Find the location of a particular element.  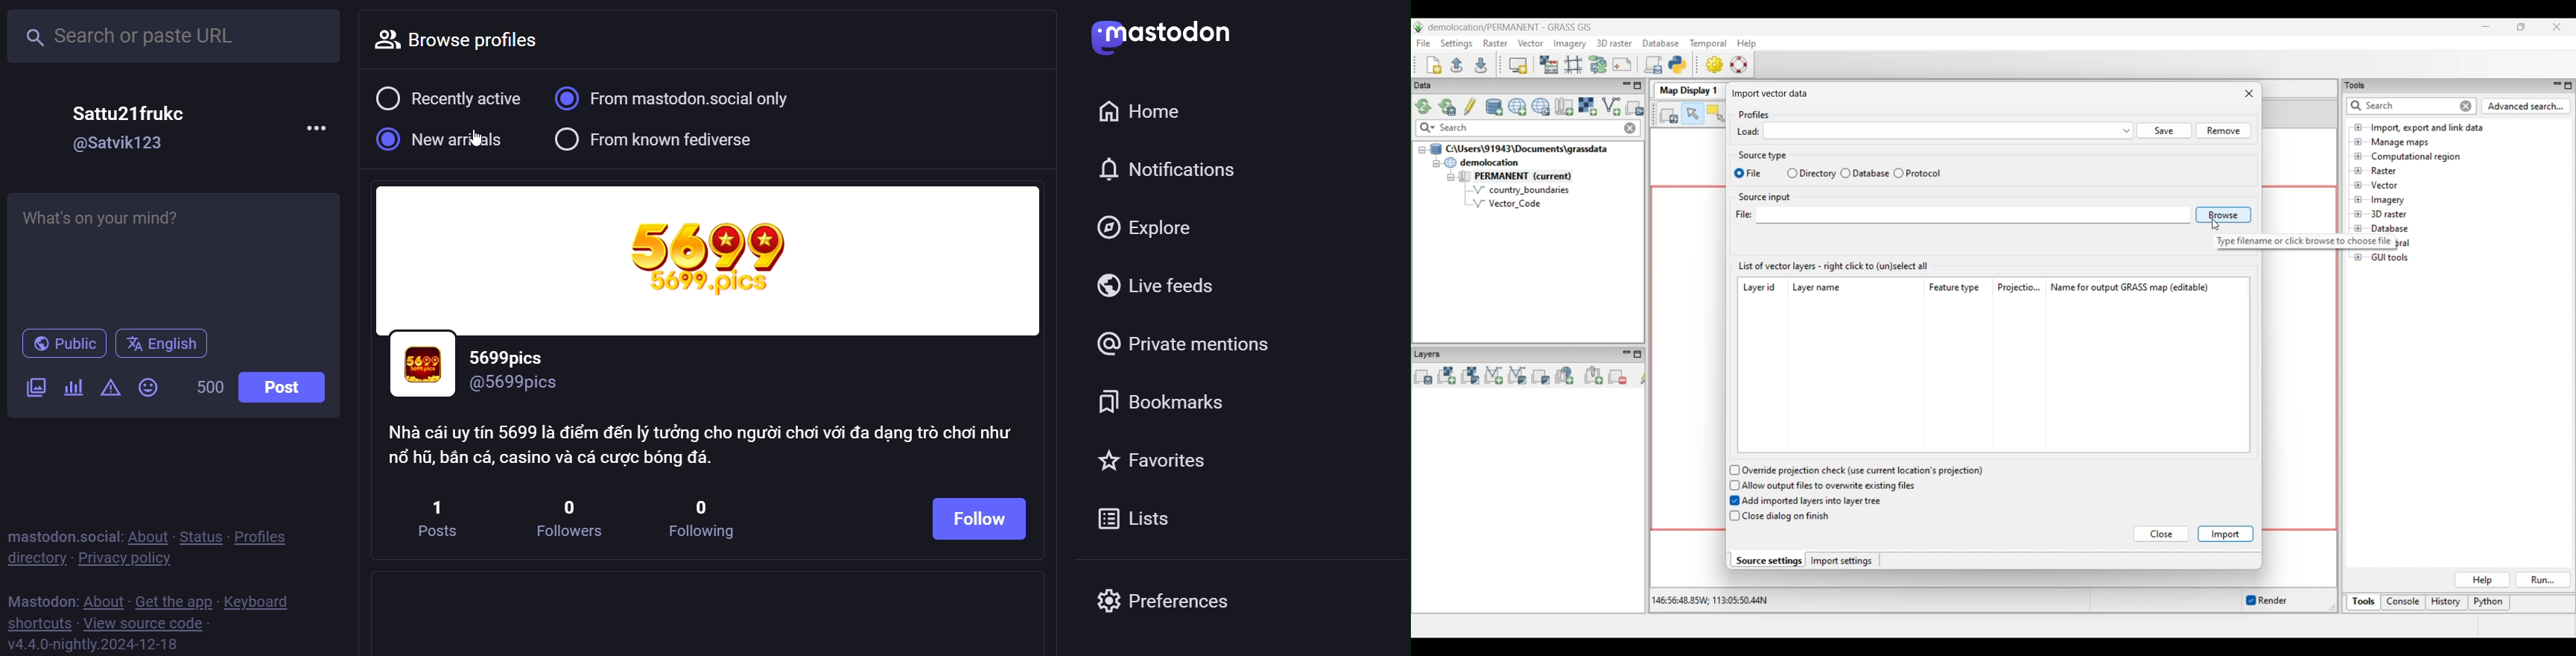

recently active is located at coordinates (447, 95).